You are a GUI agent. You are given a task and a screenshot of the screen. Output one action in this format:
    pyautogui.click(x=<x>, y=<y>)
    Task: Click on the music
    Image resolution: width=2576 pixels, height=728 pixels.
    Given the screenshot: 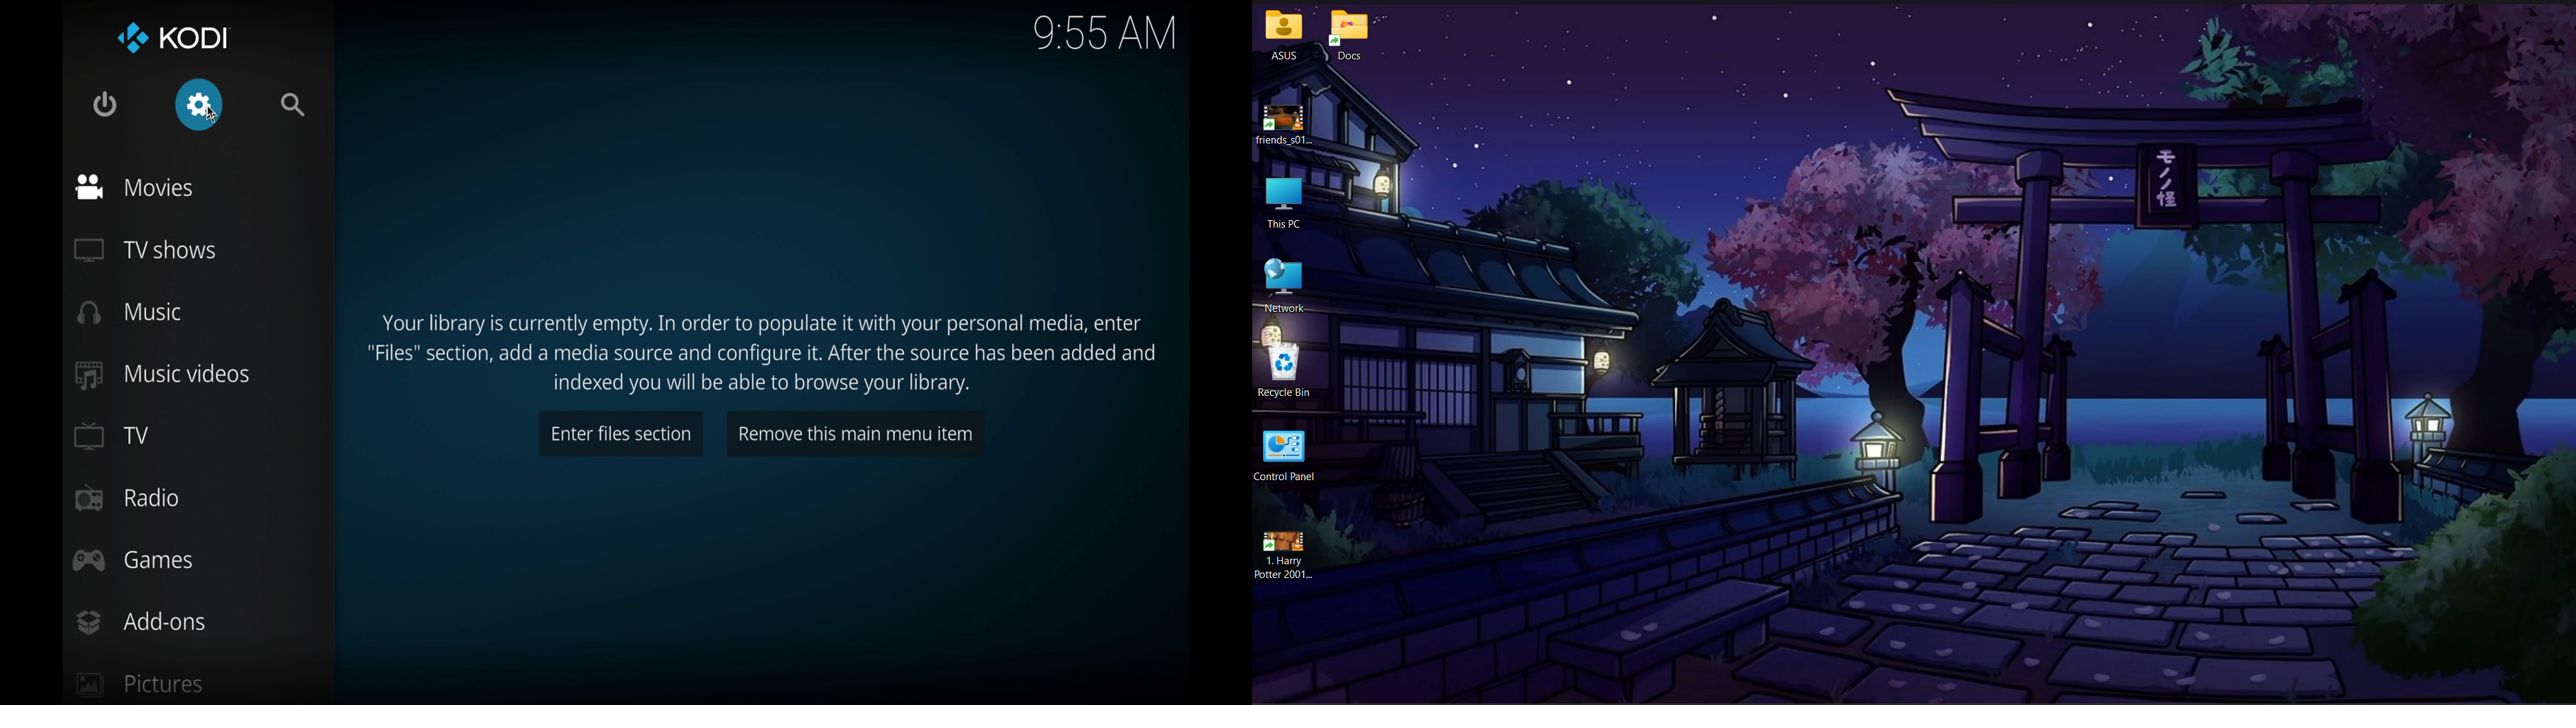 What is the action you would take?
    pyautogui.click(x=130, y=312)
    